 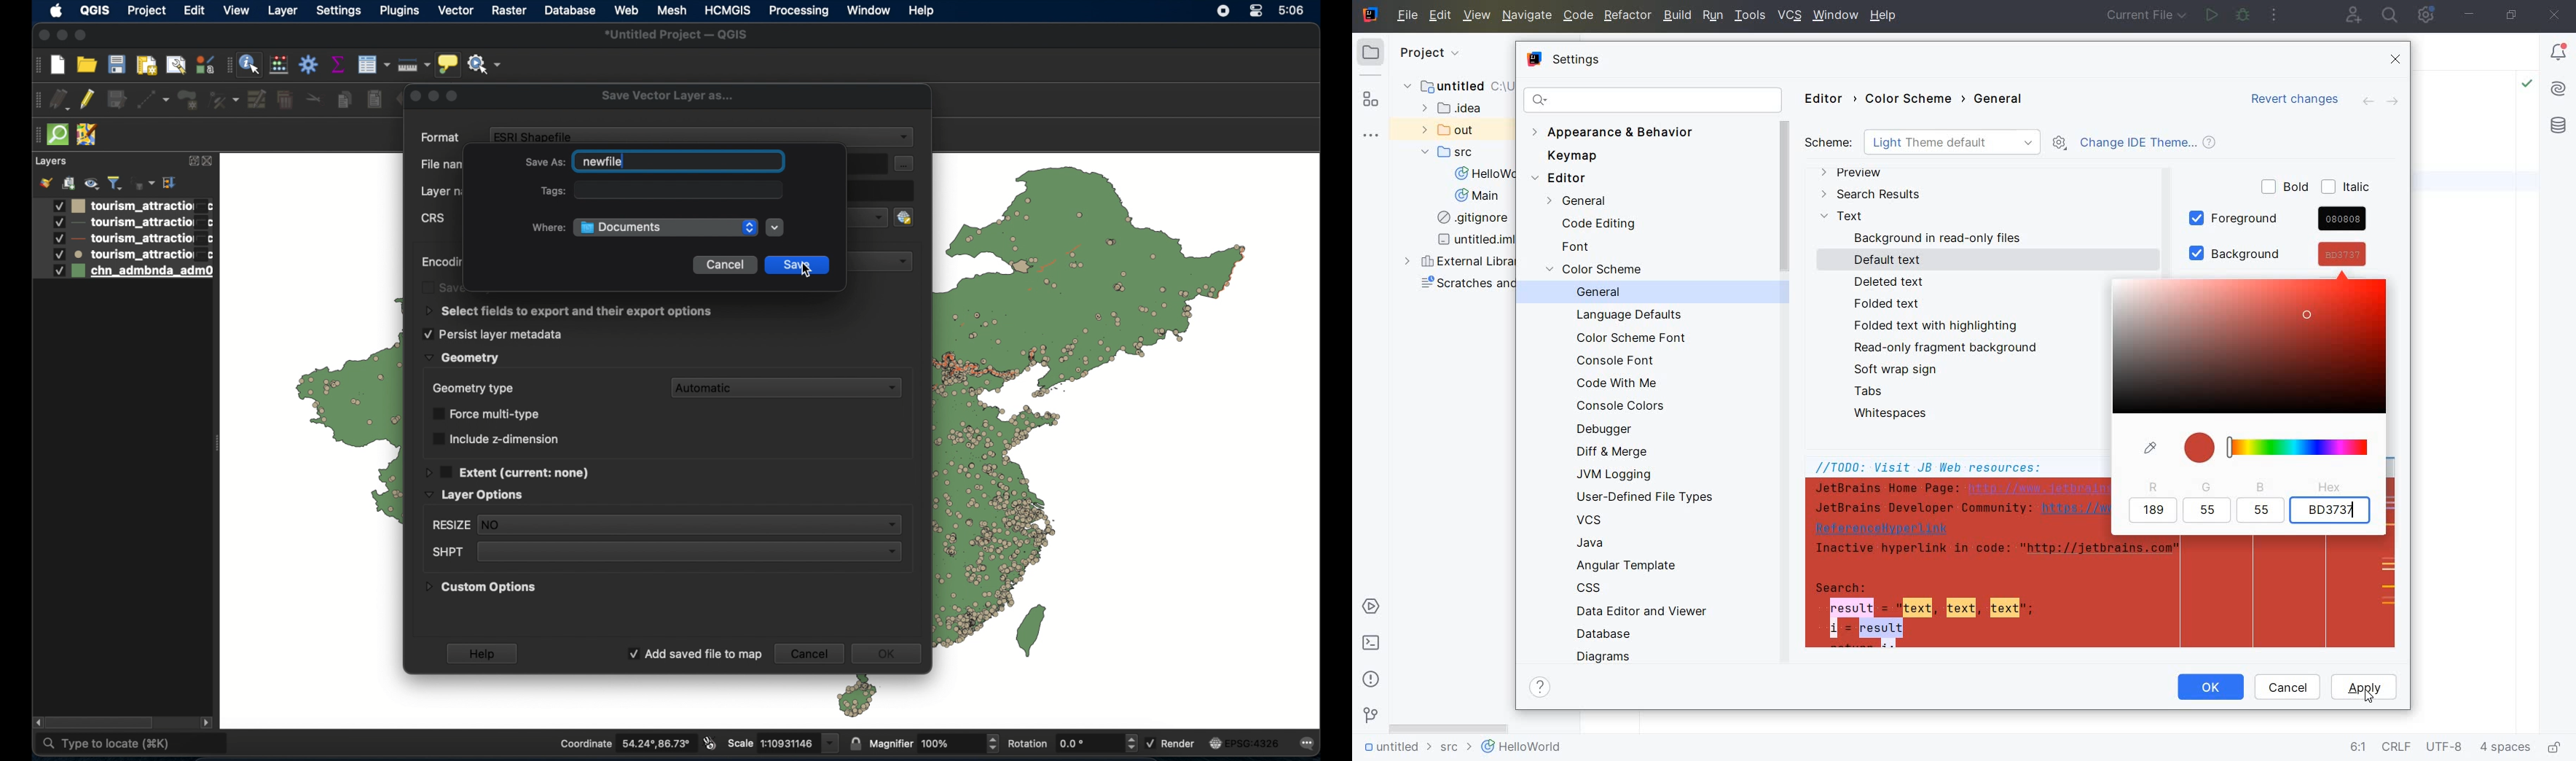 I want to click on vertex tool, so click(x=225, y=100).